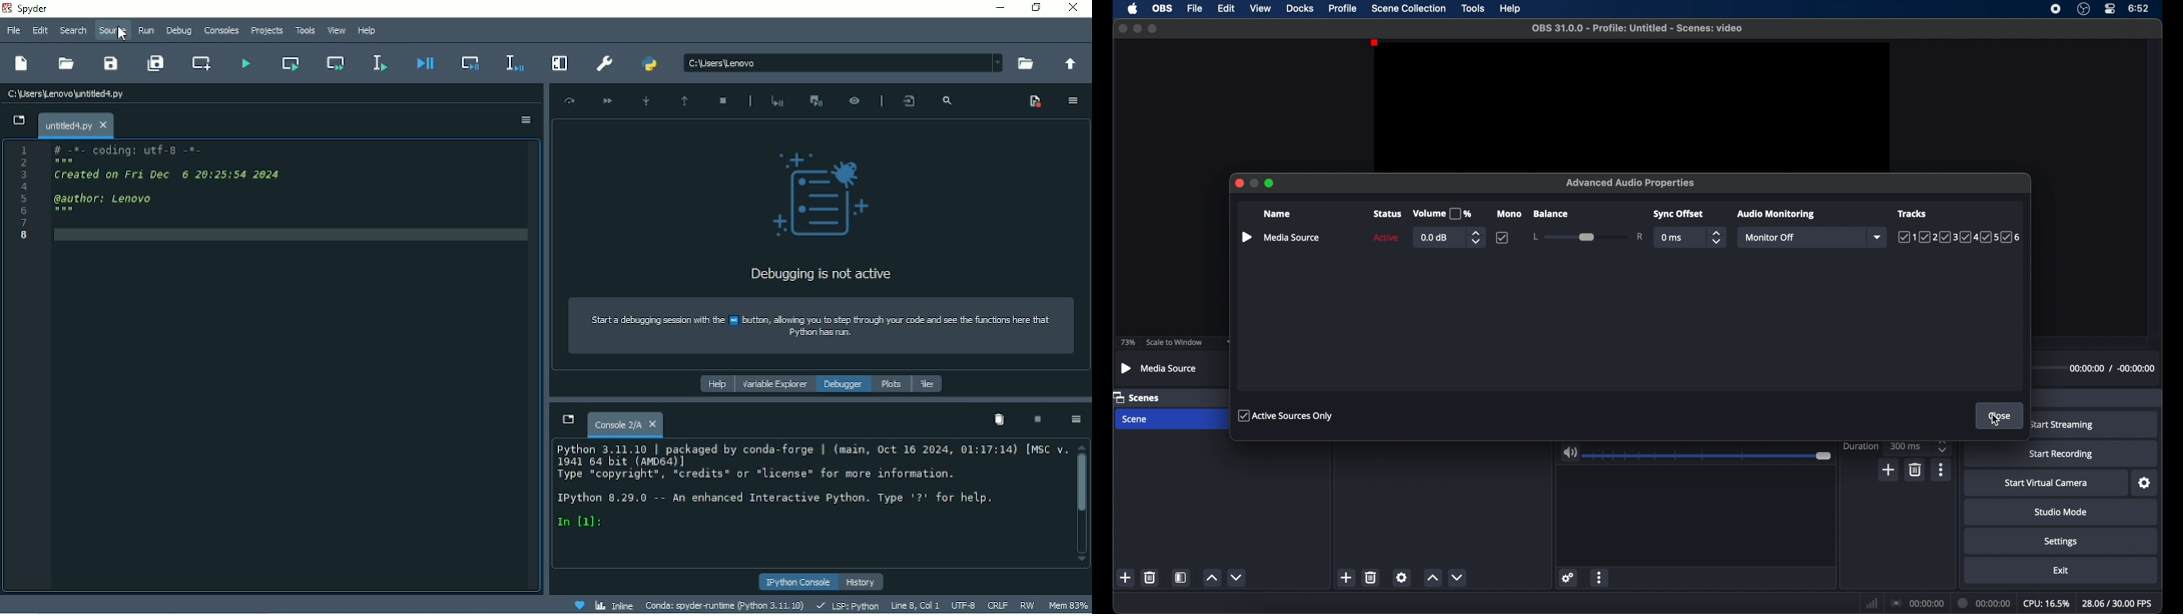 The height and width of the screenshot is (616, 2184). What do you see at coordinates (1777, 214) in the screenshot?
I see `audio monitoring` at bounding box center [1777, 214].